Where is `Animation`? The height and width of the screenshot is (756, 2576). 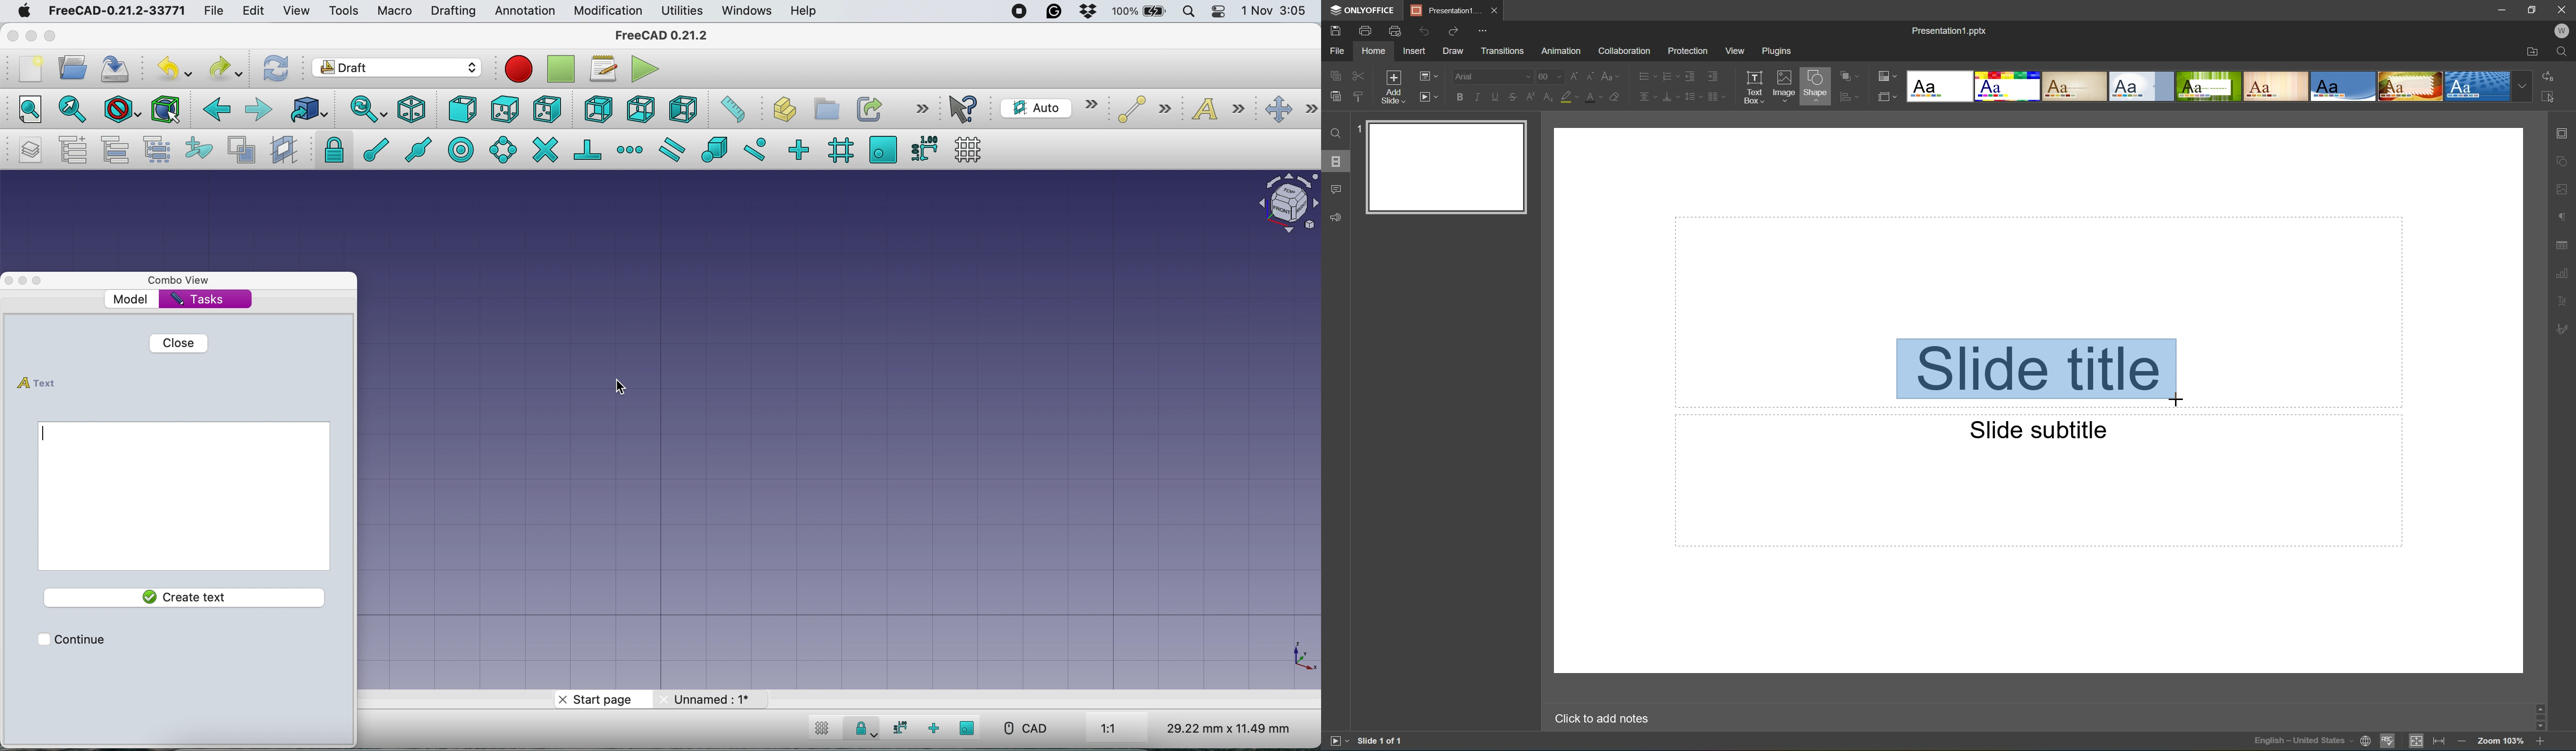 Animation is located at coordinates (1563, 51).